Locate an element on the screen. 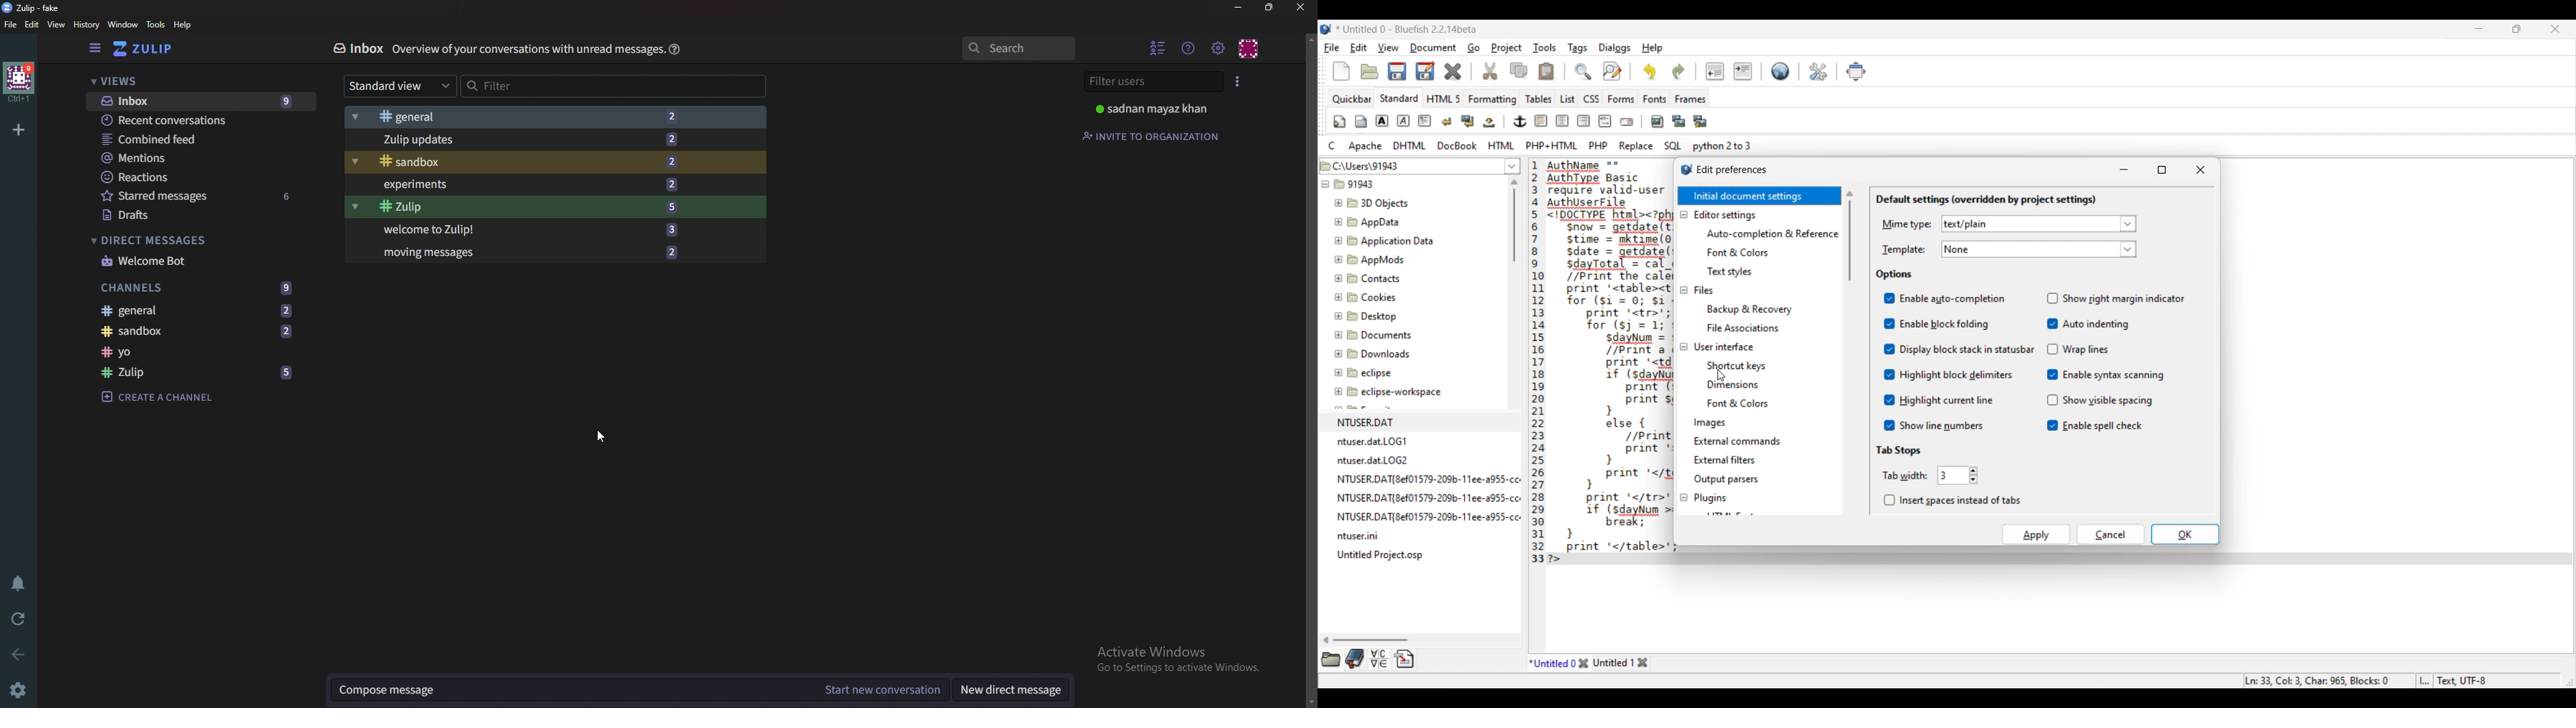  cursor is located at coordinates (602, 438).